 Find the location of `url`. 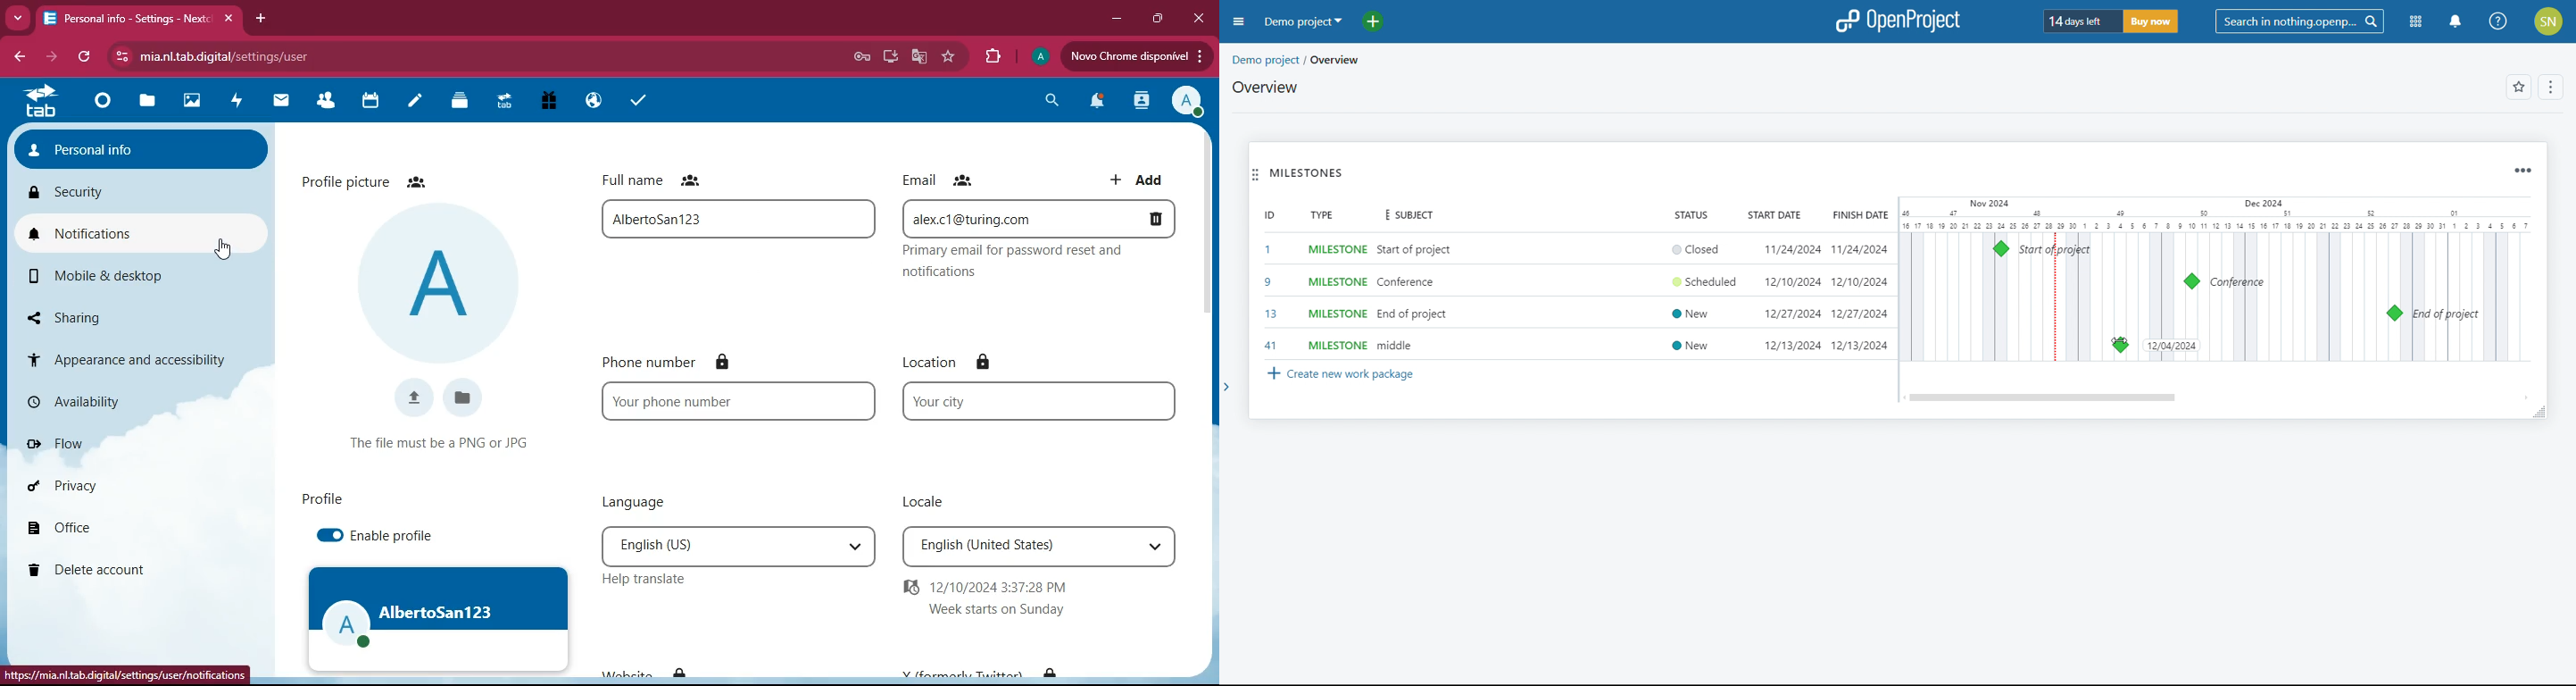

url is located at coordinates (127, 677).